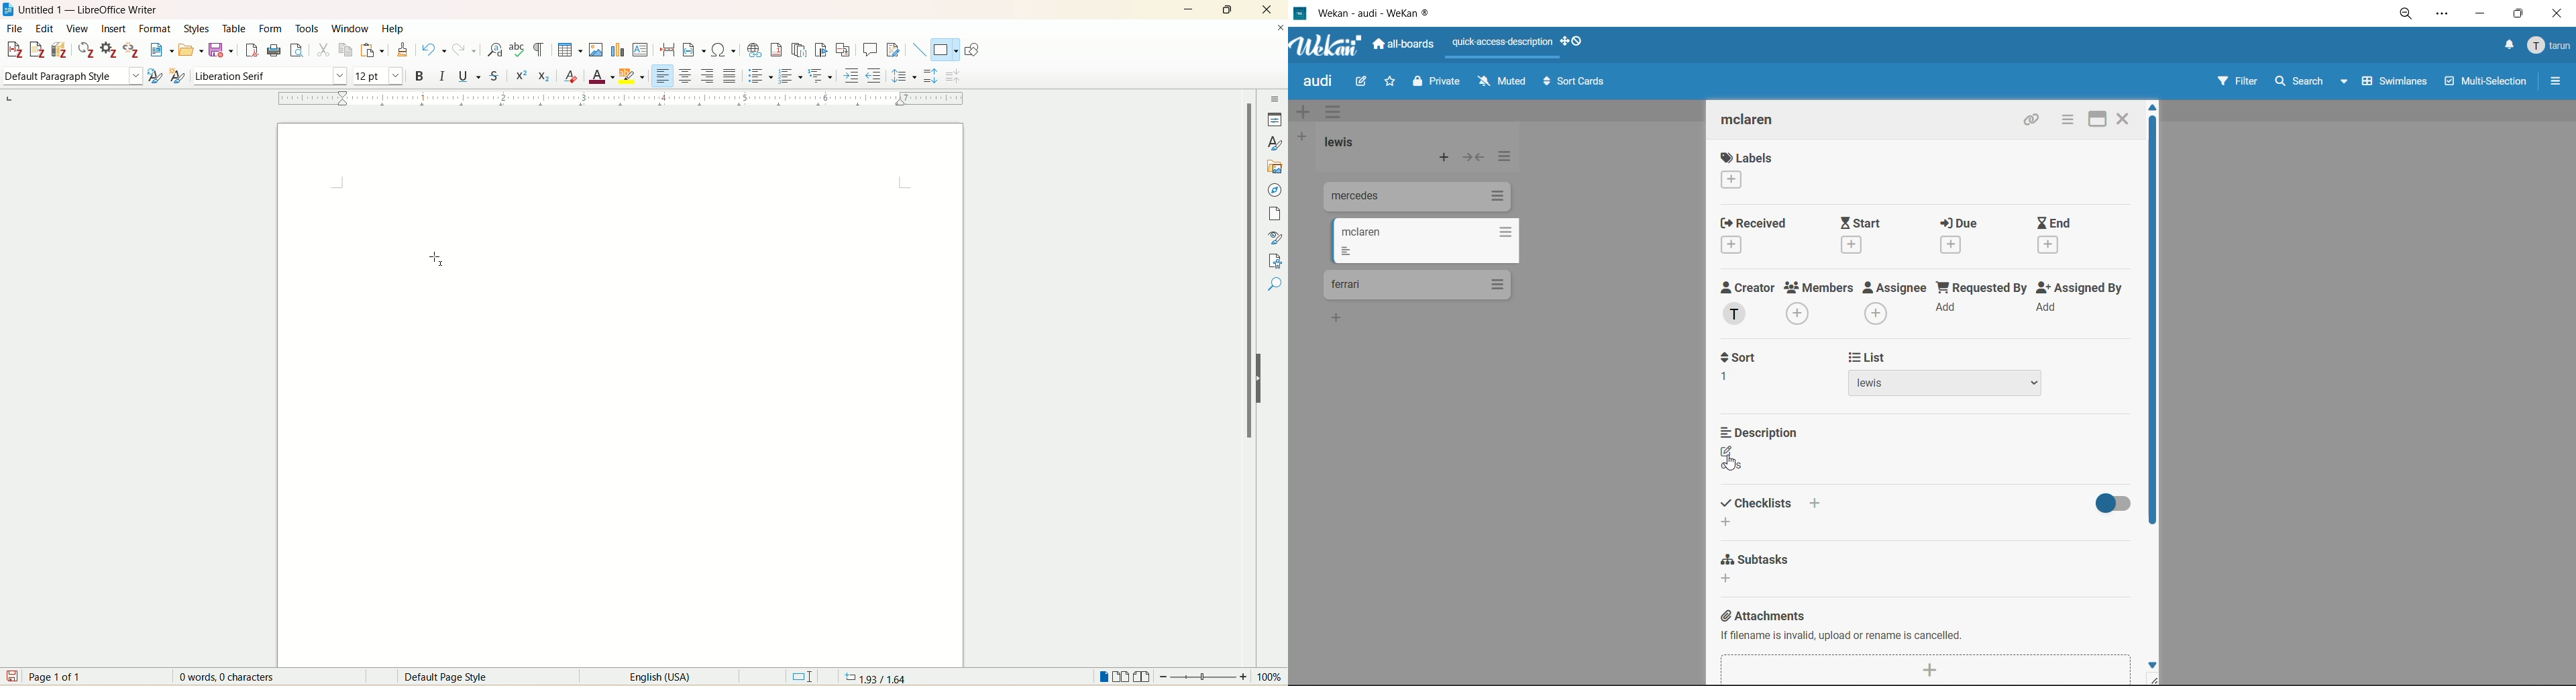  What do you see at coordinates (2507, 47) in the screenshot?
I see `notifications` at bounding box center [2507, 47].